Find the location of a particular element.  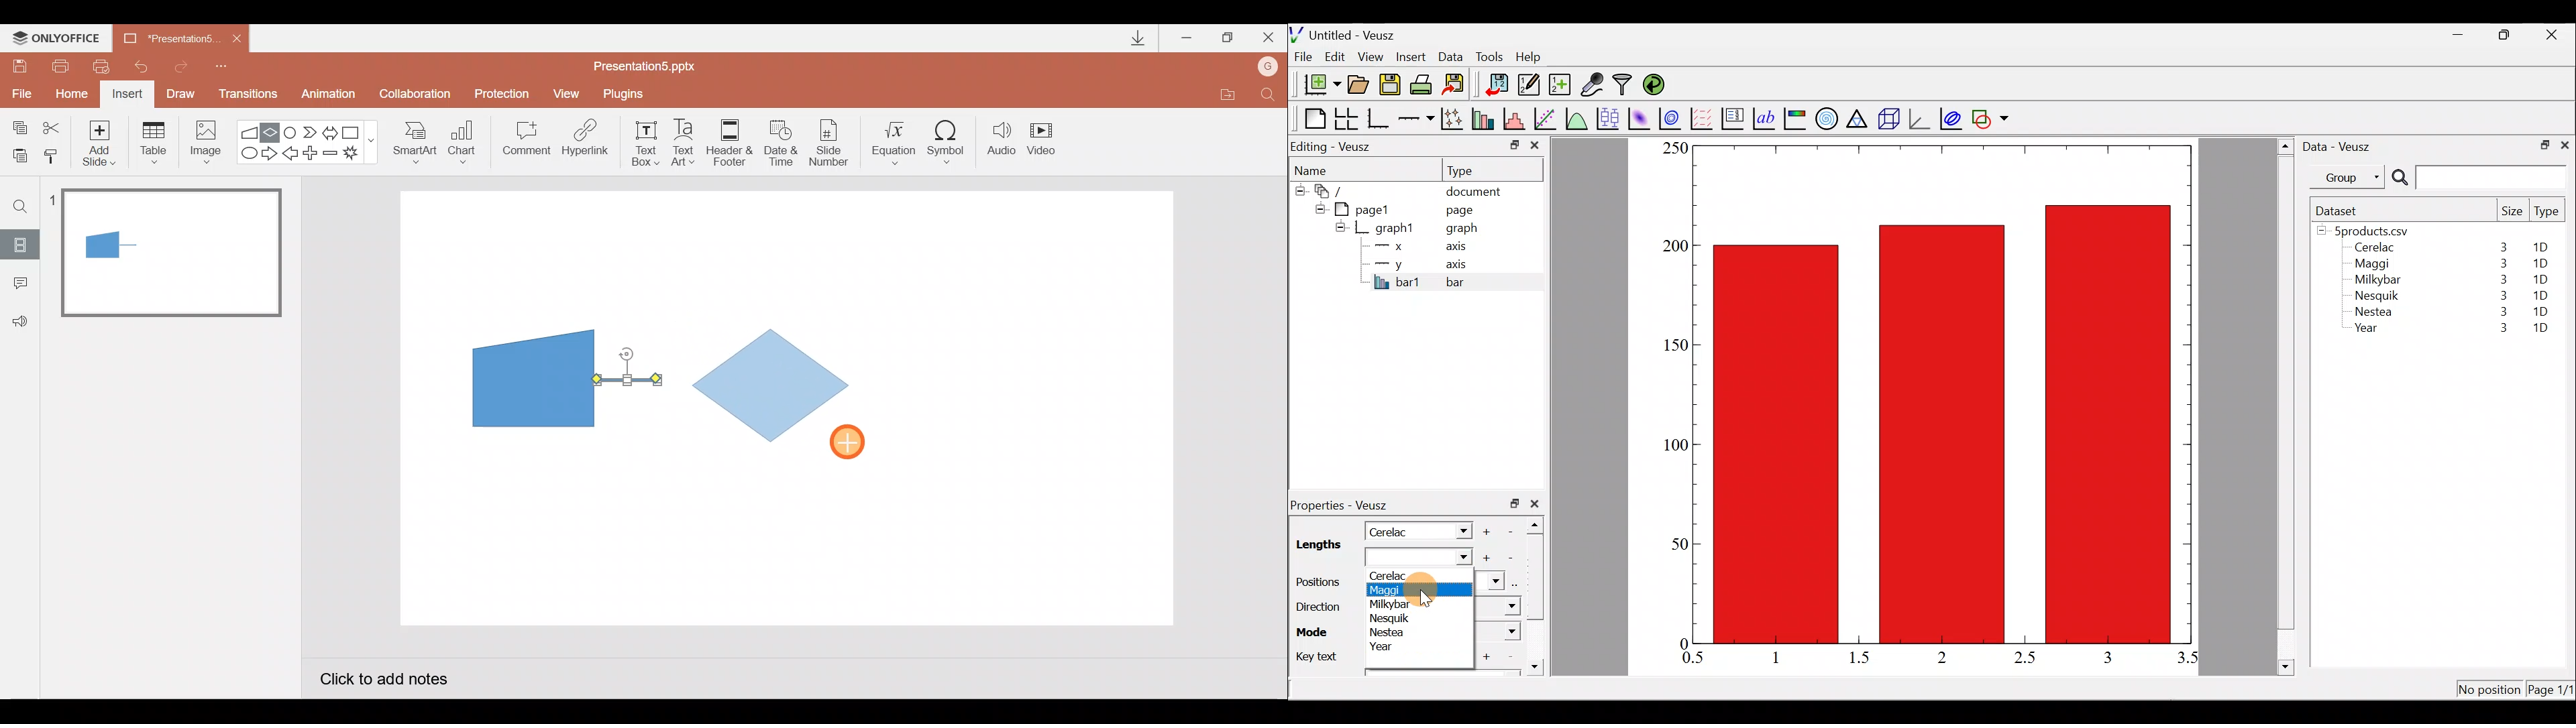

Undo is located at coordinates (144, 66).